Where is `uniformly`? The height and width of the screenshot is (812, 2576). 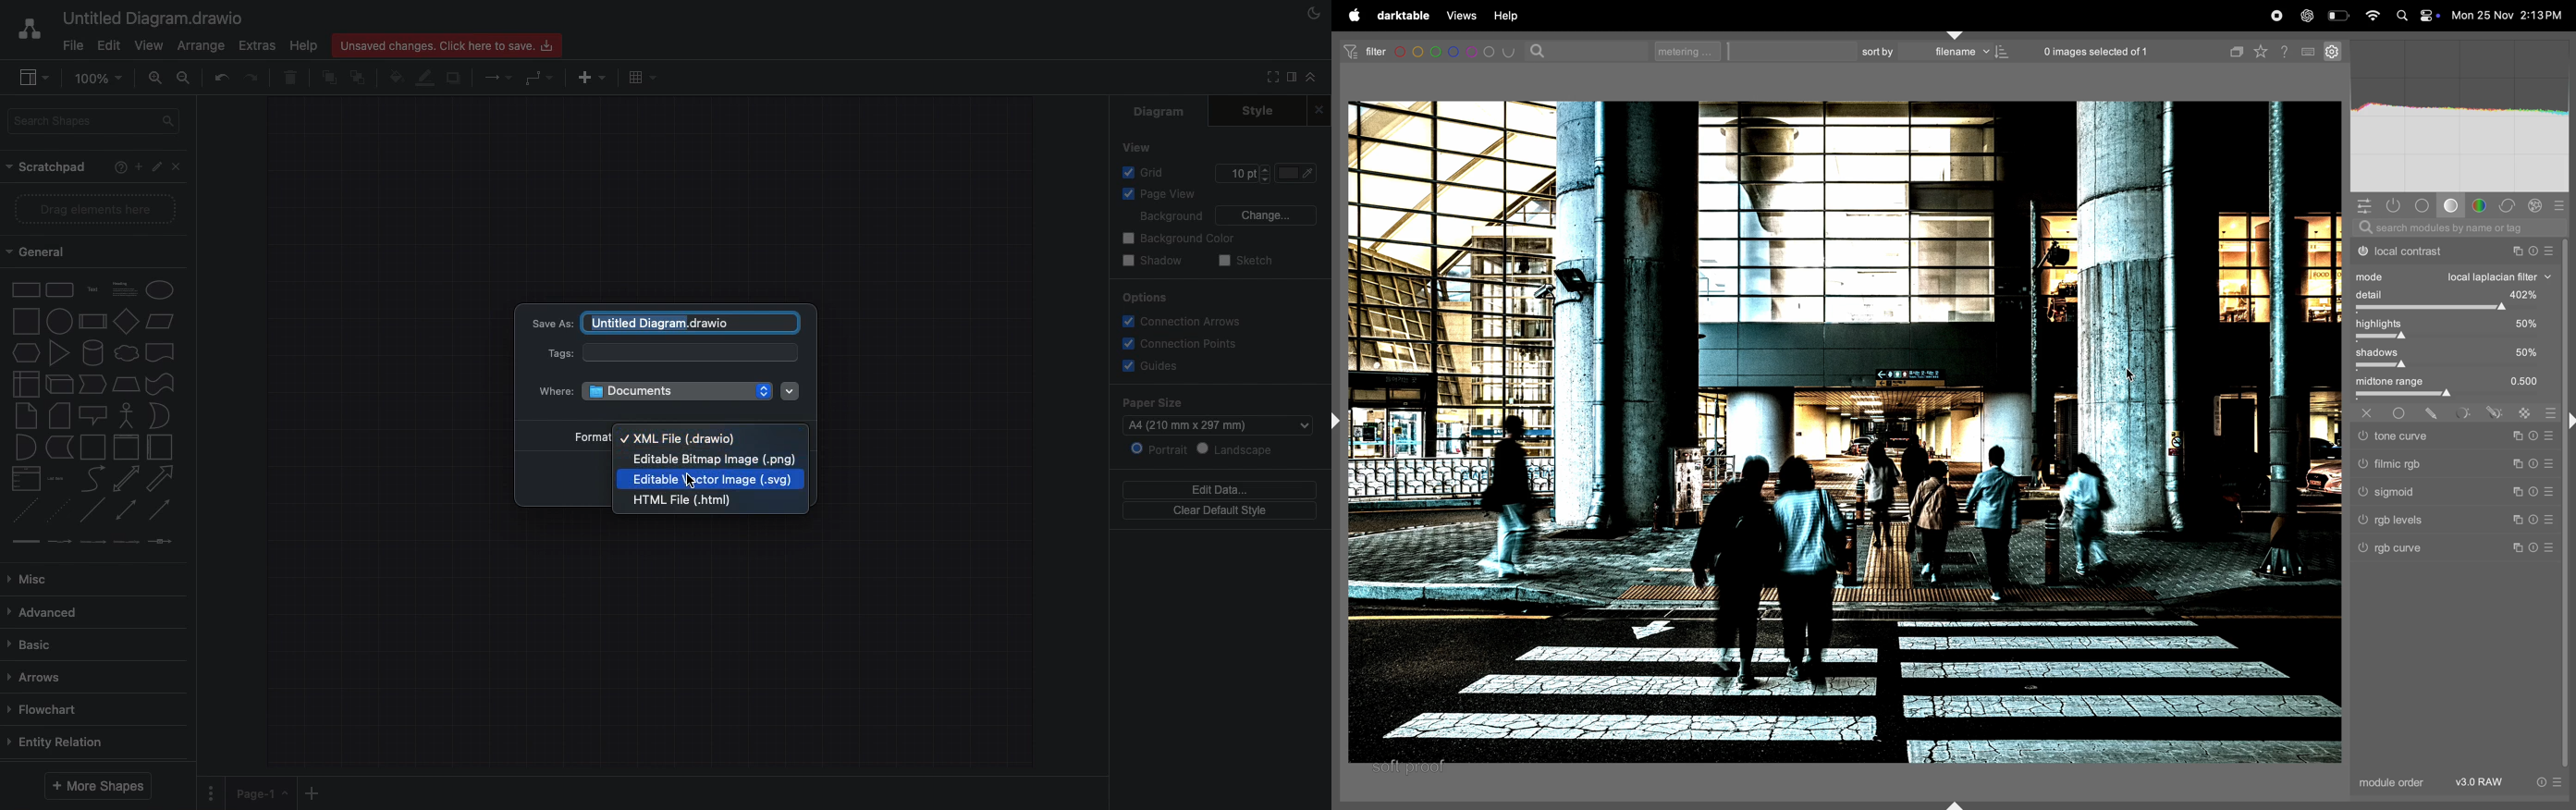
uniformly is located at coordinates (2401, 414).